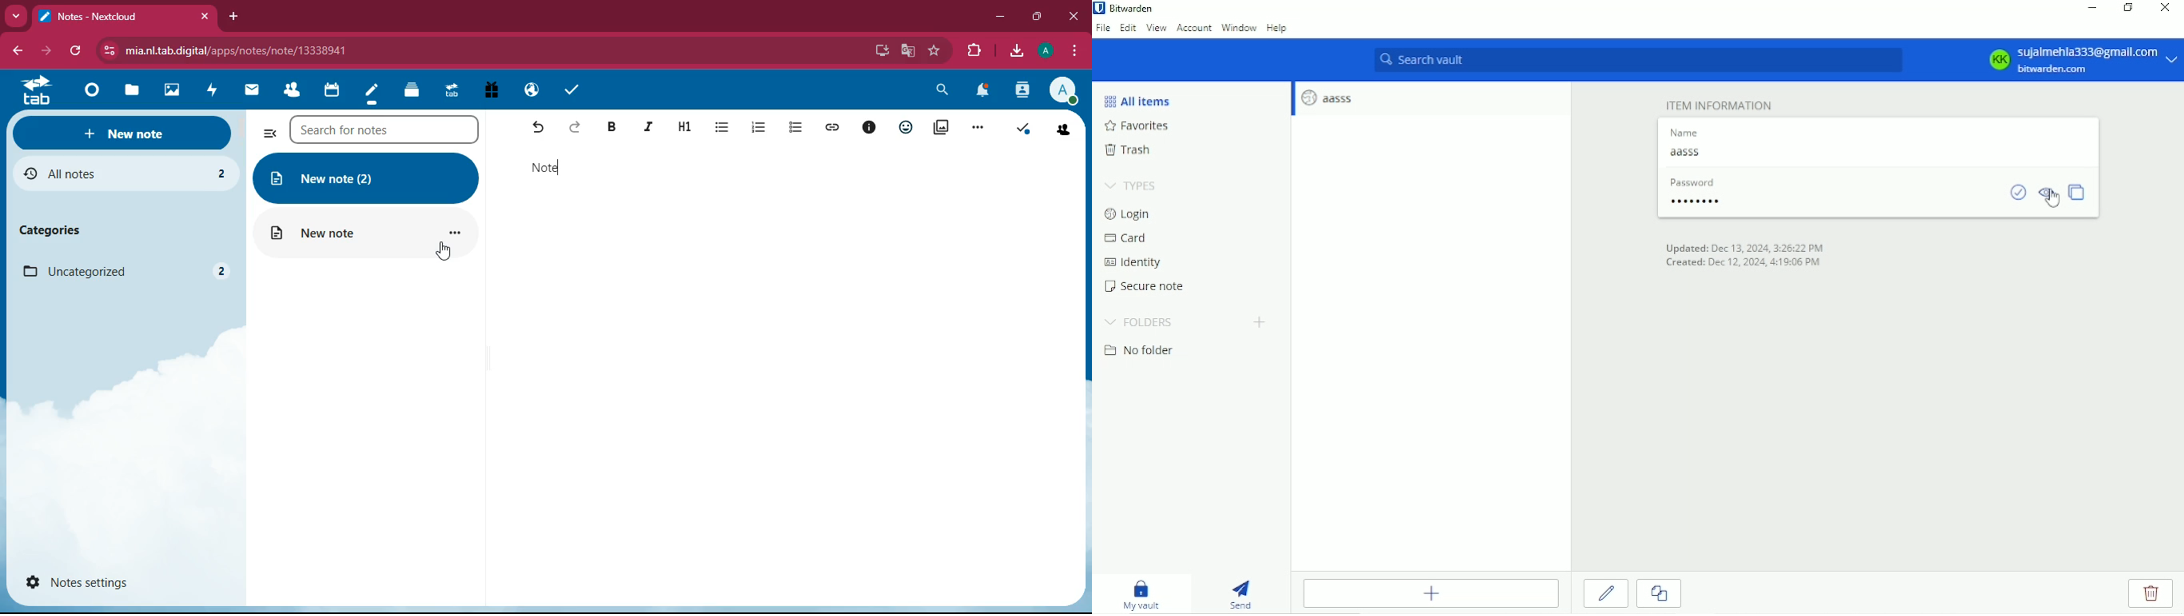 The image size is (2184, 616). Describe the element at coordinates (1428, 594) in the screenshot. I see `Add item` at that location.